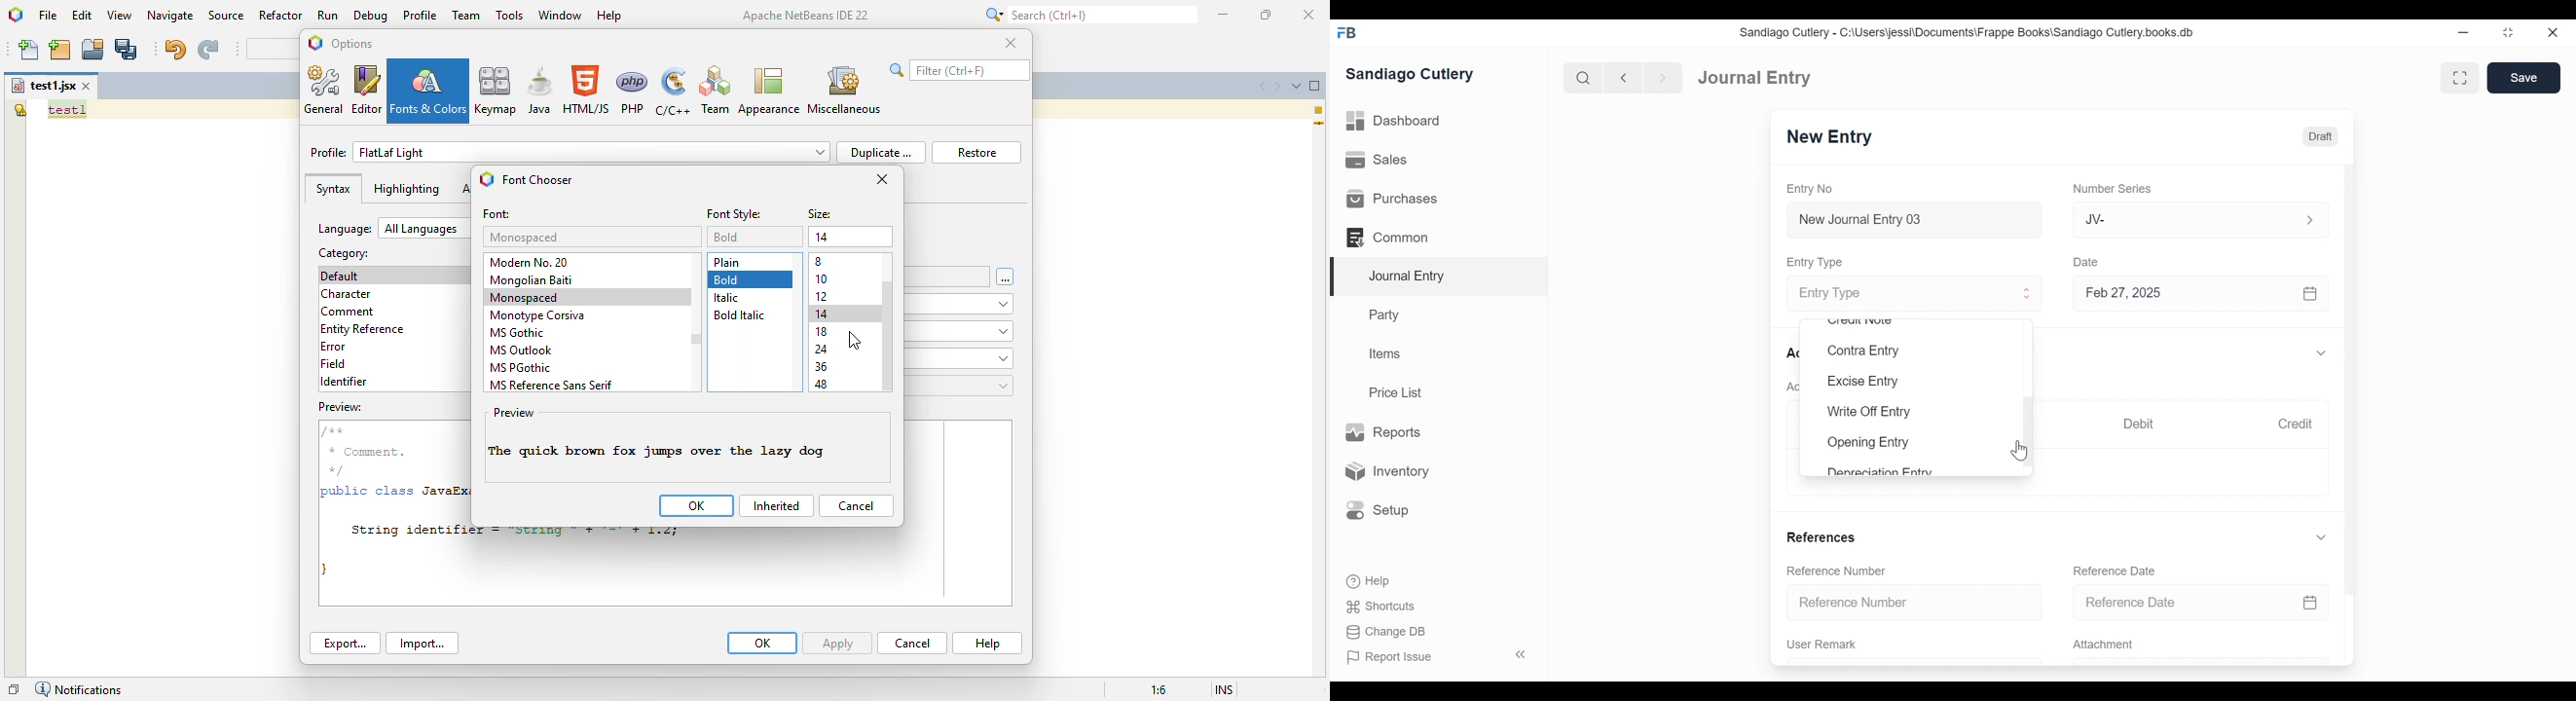  Describe the element at coordinates (1387, 432) in the screenshot. I see `Reports` at that location.